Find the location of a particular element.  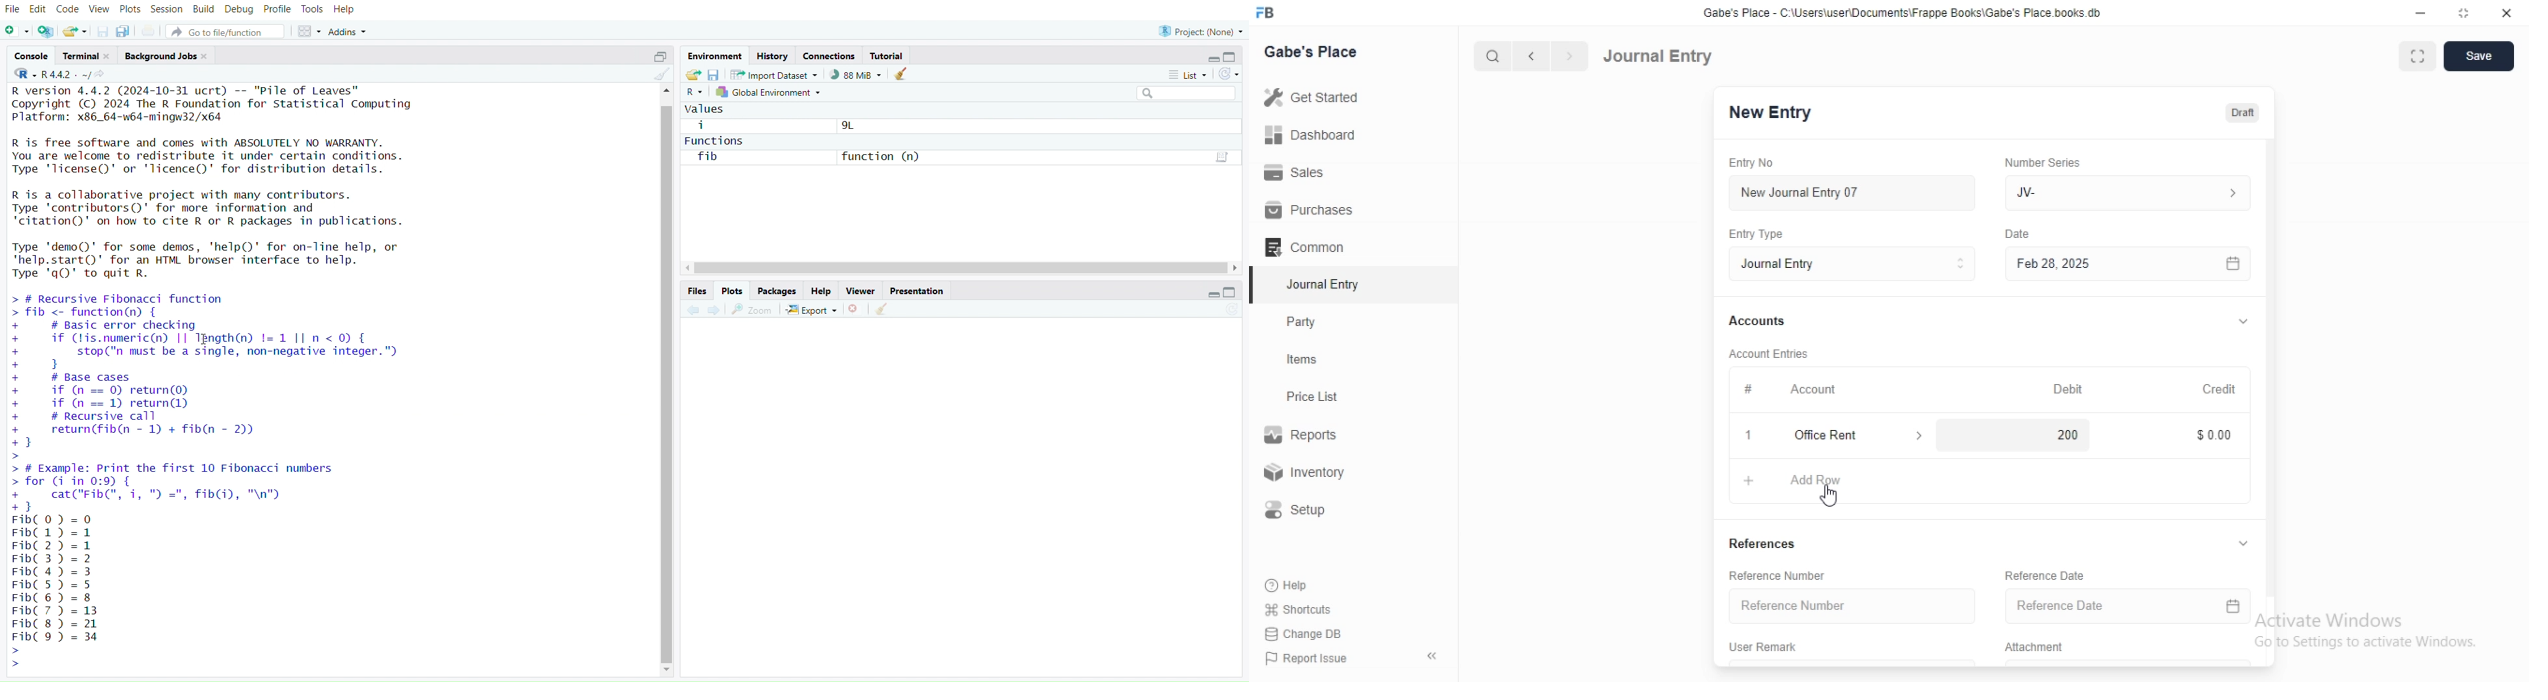

new script is located at coordinates (17, 33).